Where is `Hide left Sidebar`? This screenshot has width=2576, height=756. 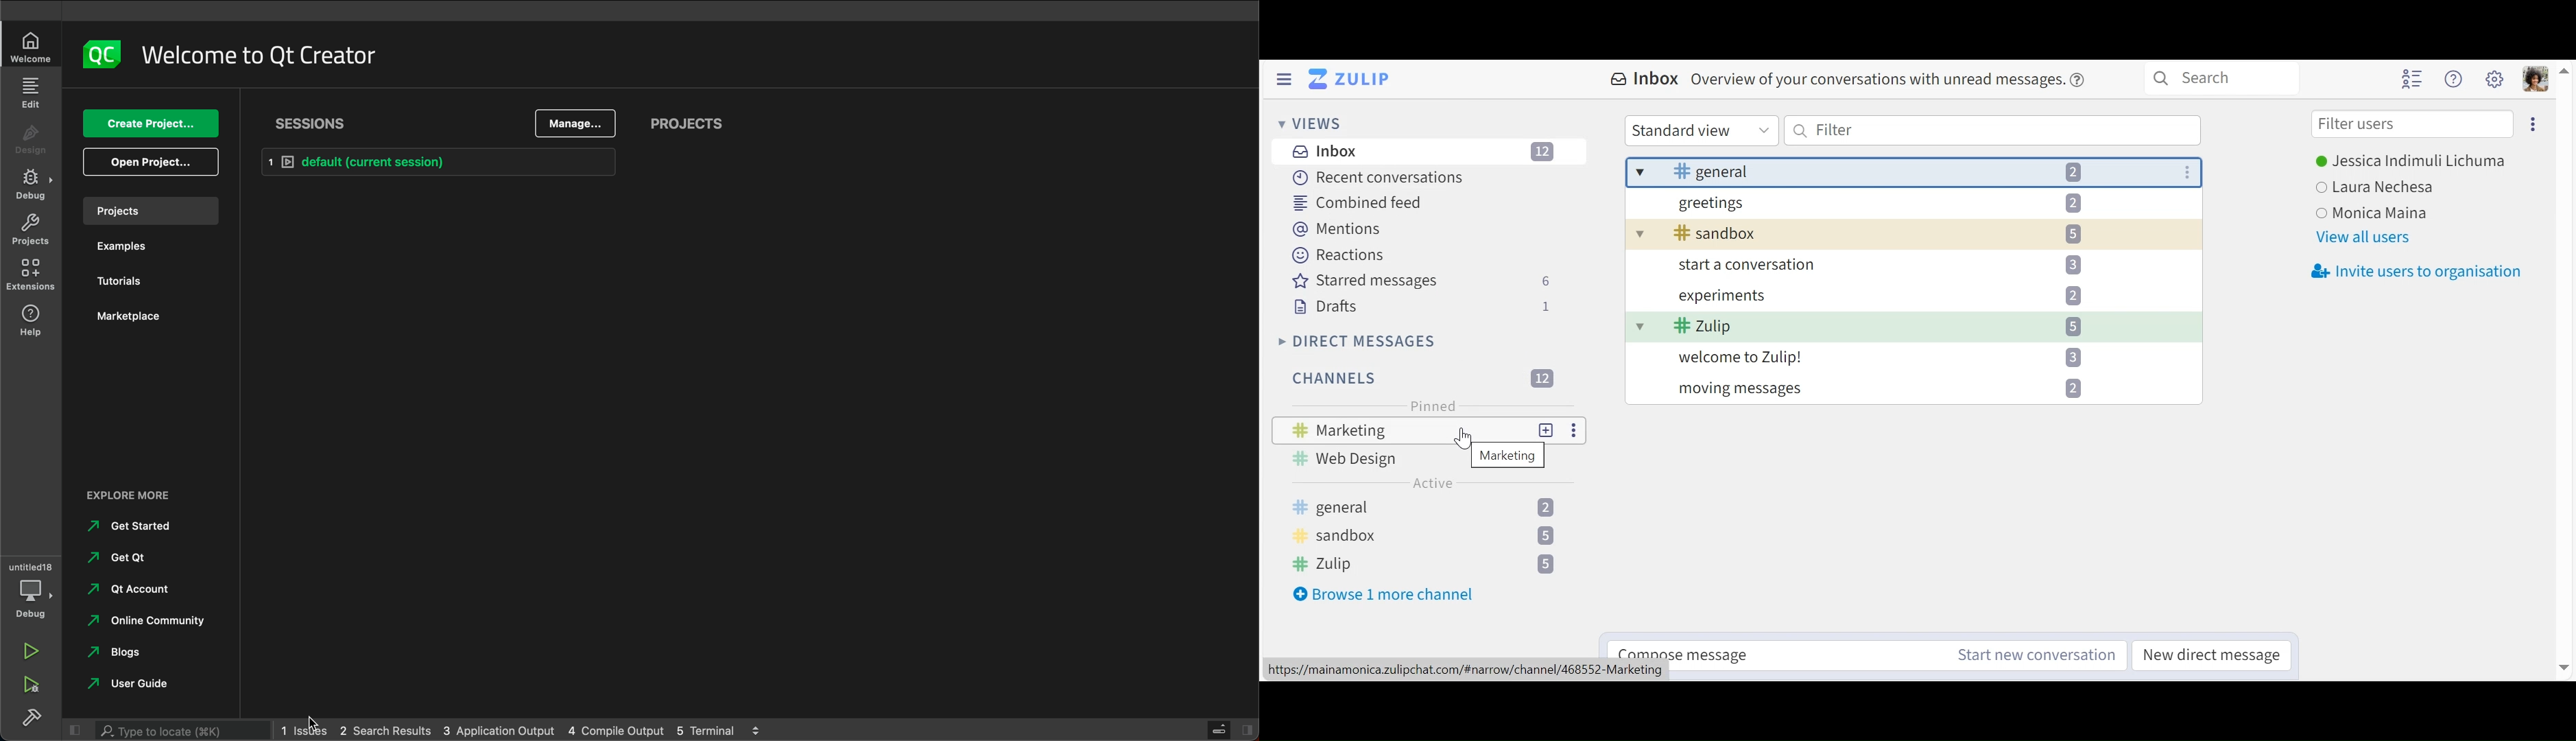 Hide left Sidebar is located at coordinates (1285, 79).